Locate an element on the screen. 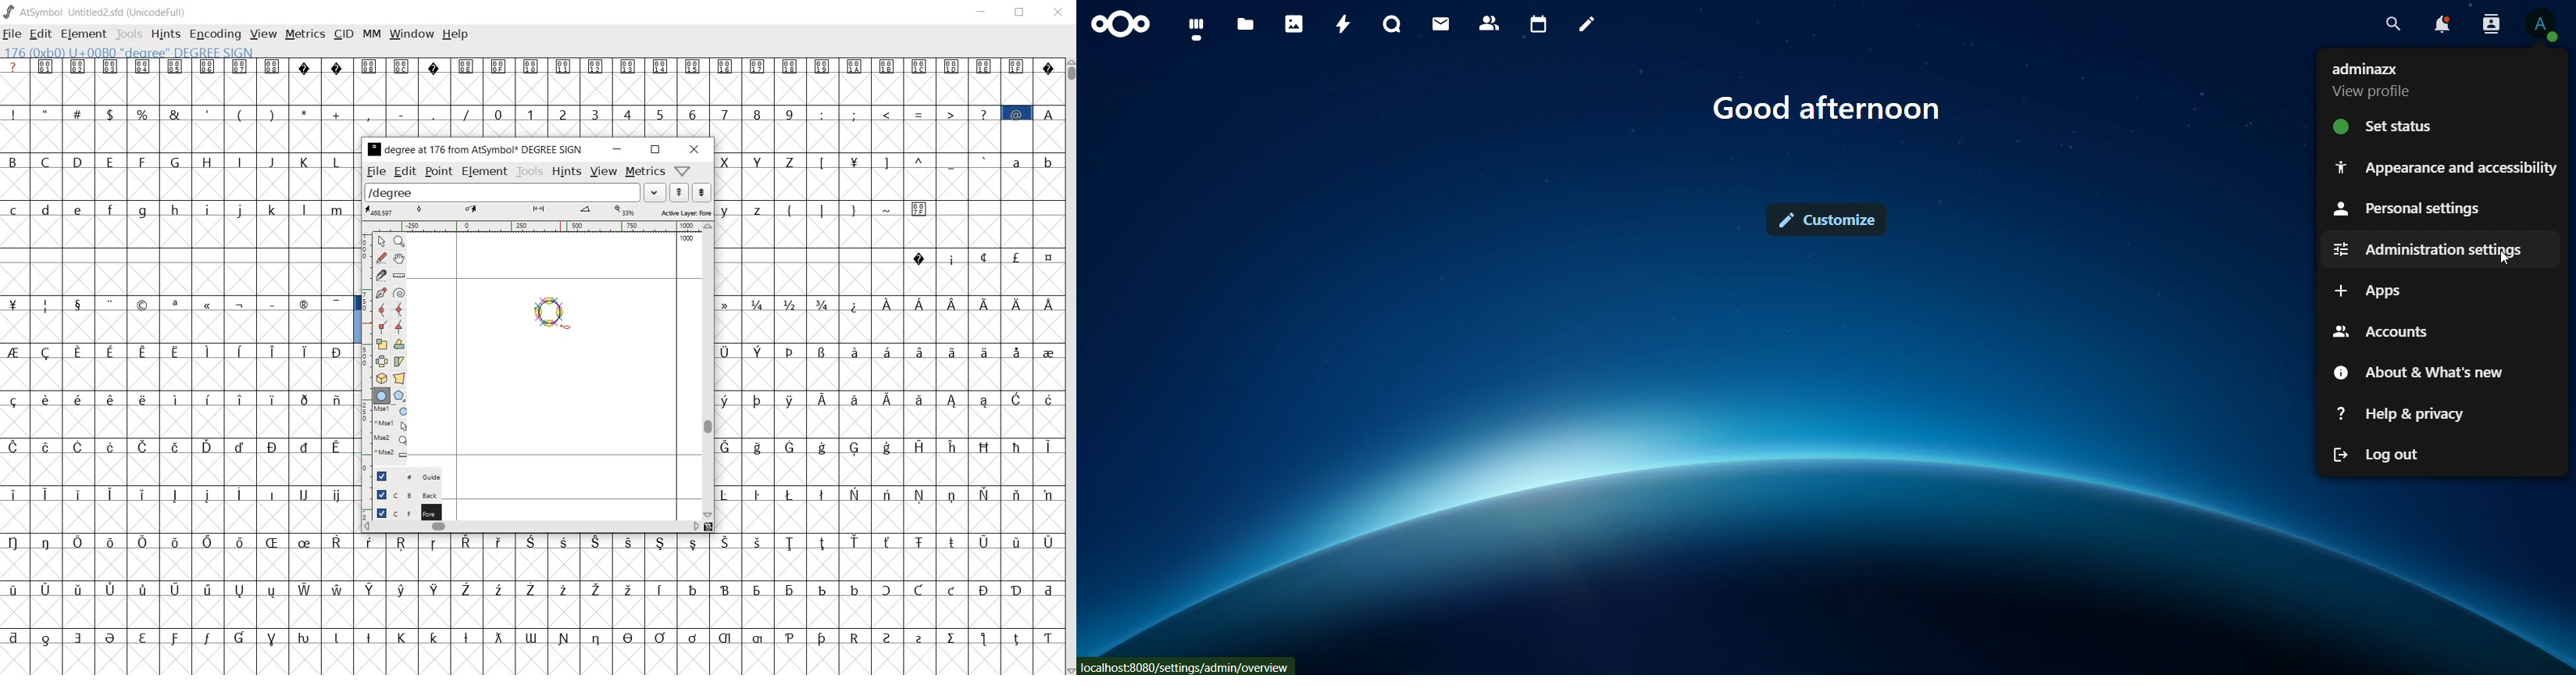 This screenshot has width=2576, height=700. empty glyph slots is located at coordinates (182, 469).